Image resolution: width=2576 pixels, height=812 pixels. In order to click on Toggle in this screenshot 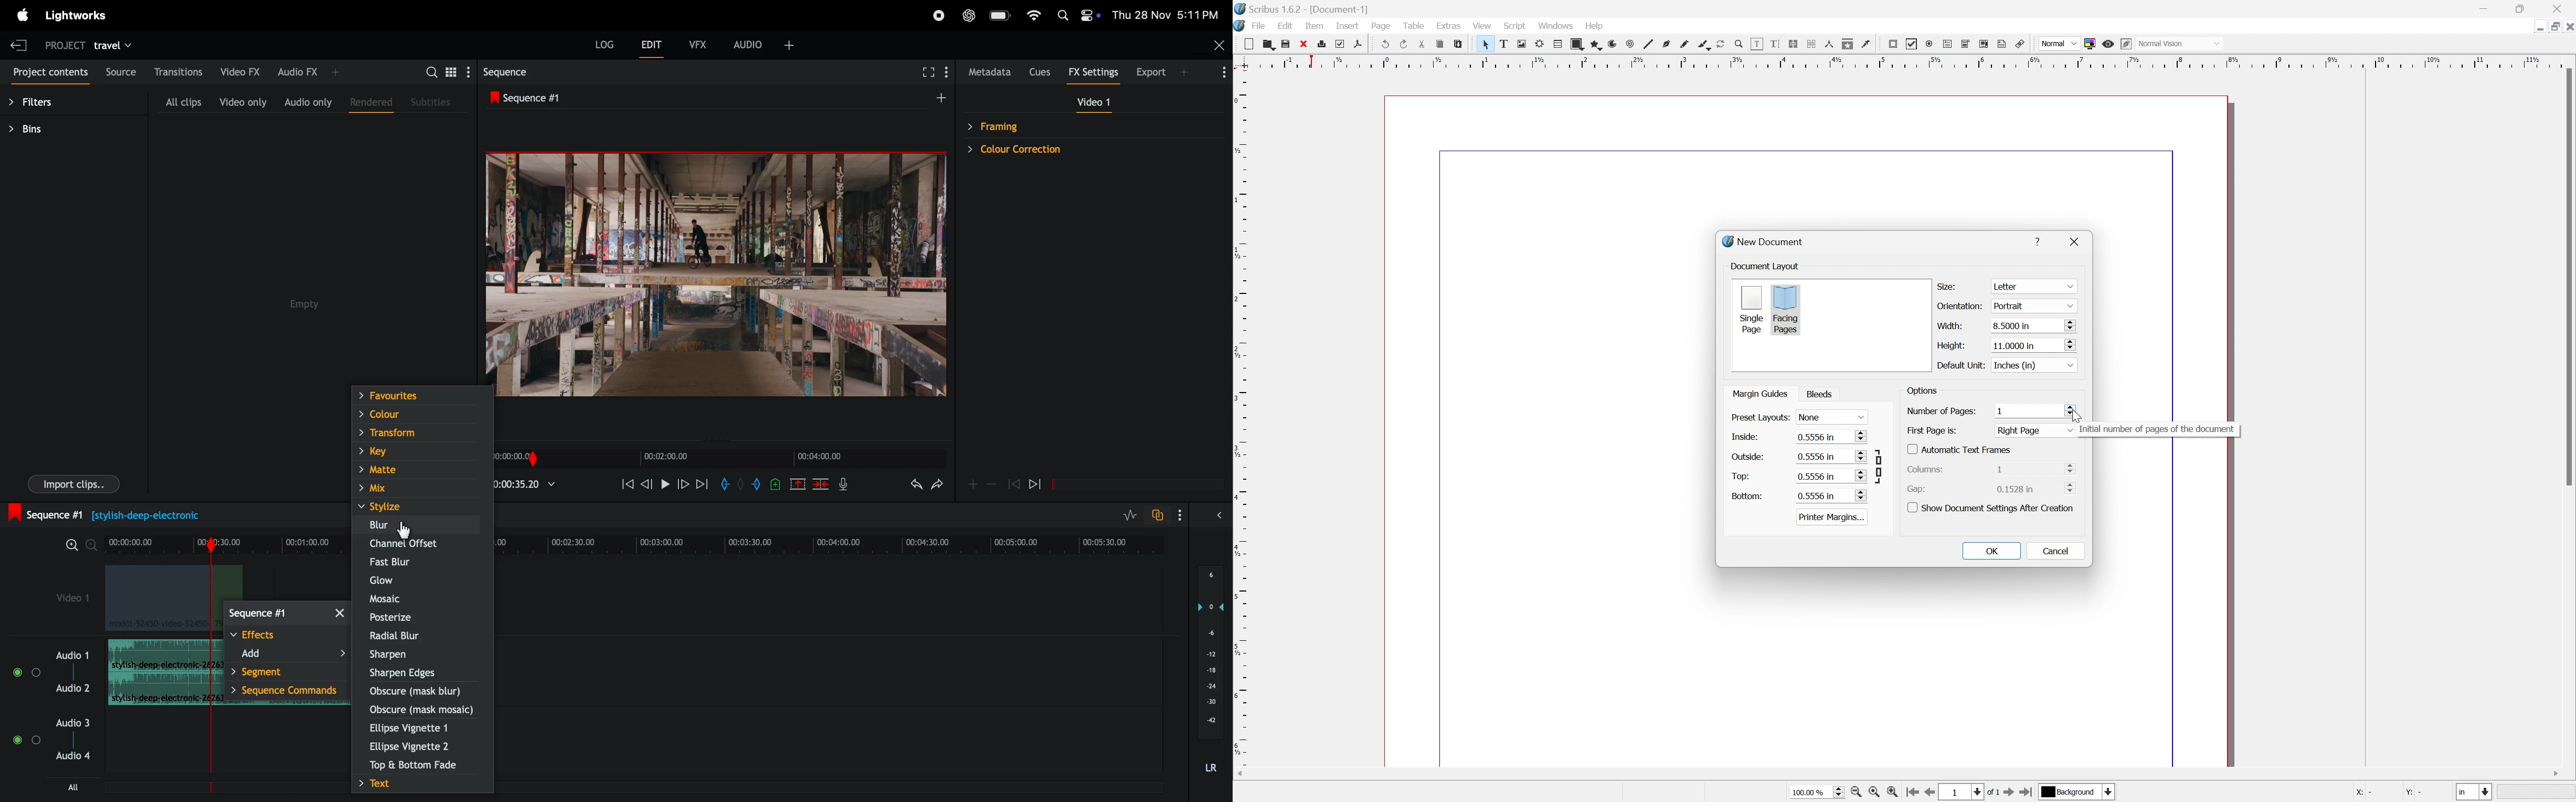, I will do `click(16, 740)`.